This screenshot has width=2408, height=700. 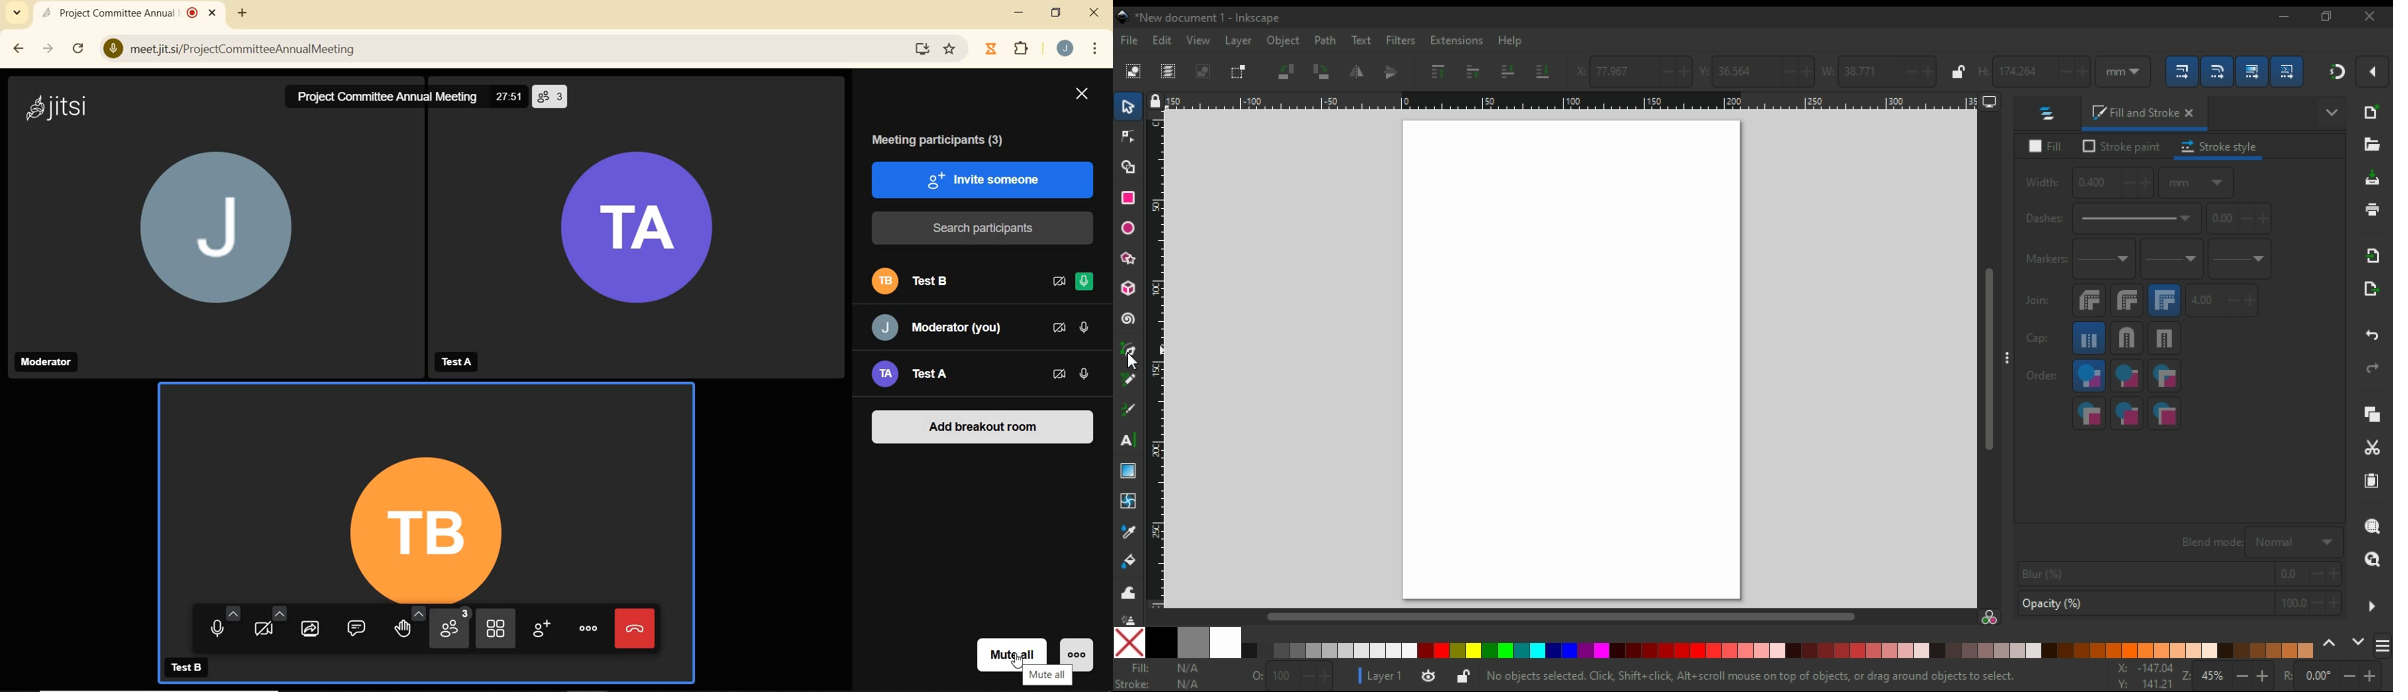 What do you see at coordinates (1130, 319) in the screenshot?
I see `spiral tool` at bounding box center [1130, 319].